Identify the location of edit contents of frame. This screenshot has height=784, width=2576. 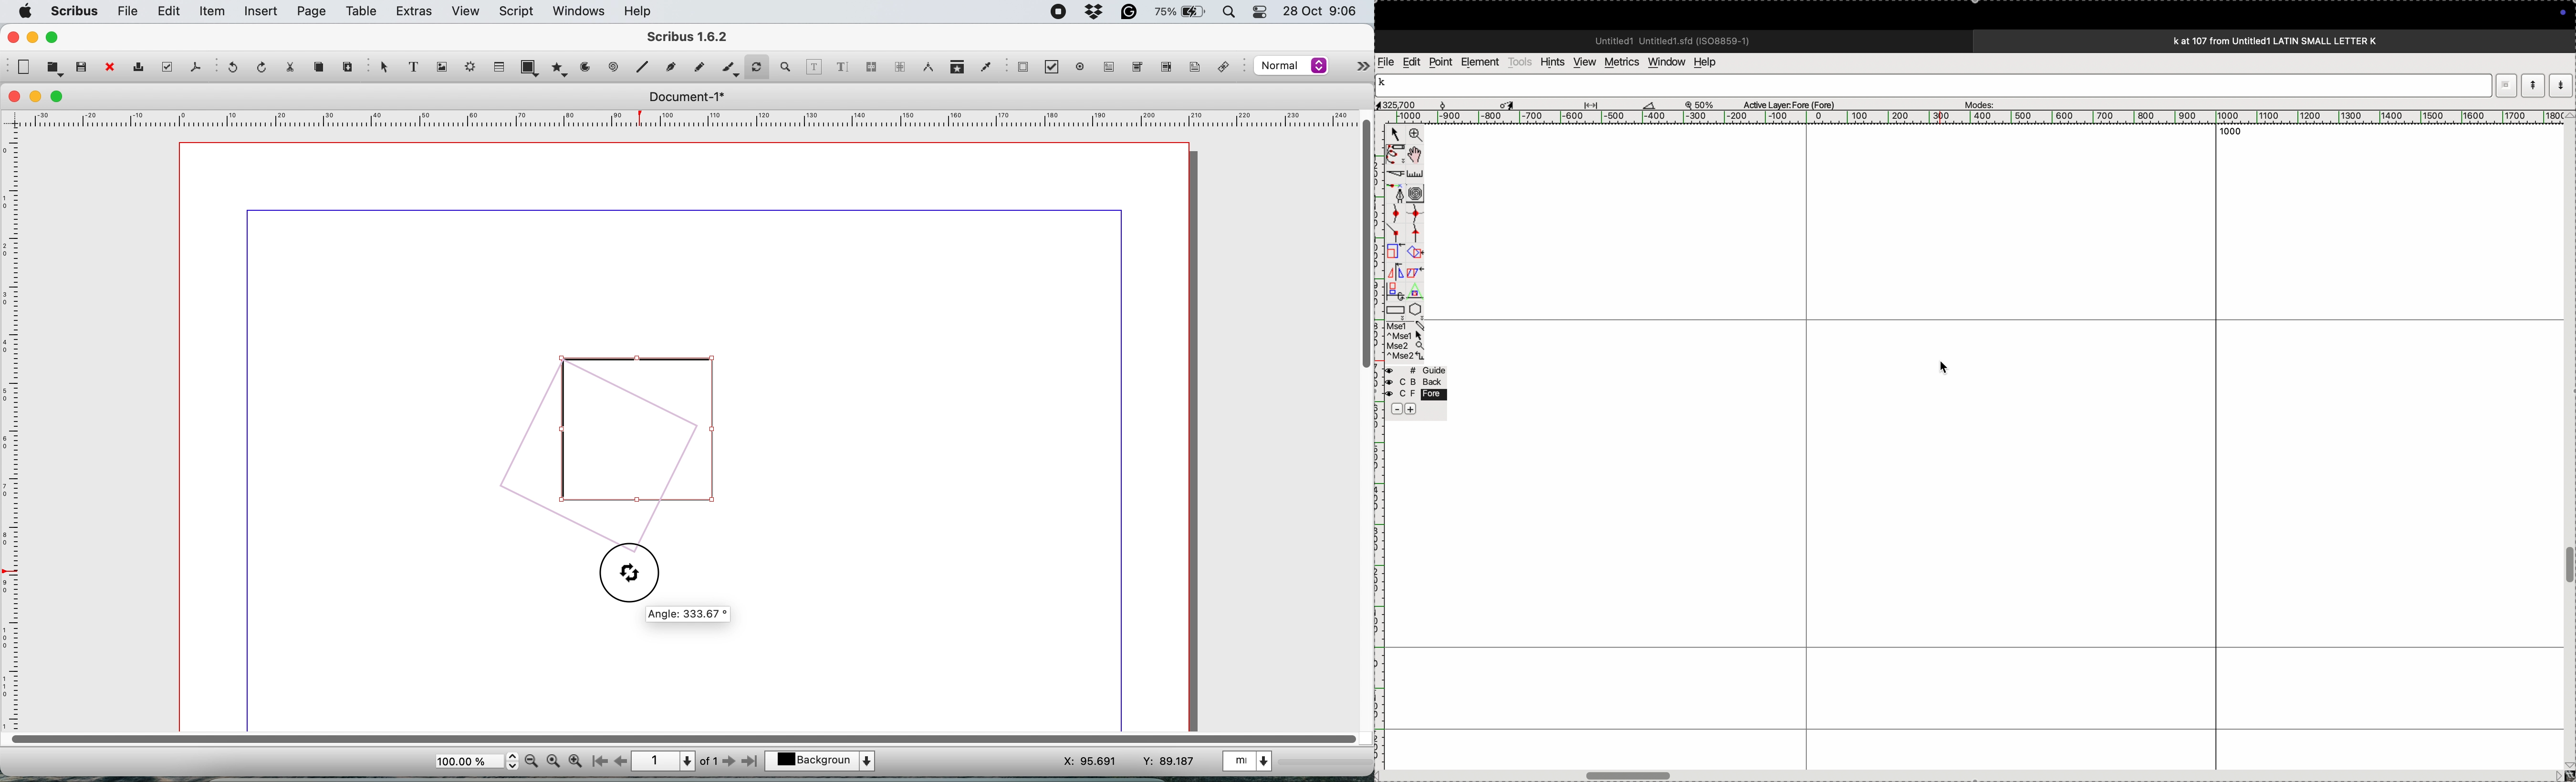
(815, 66).